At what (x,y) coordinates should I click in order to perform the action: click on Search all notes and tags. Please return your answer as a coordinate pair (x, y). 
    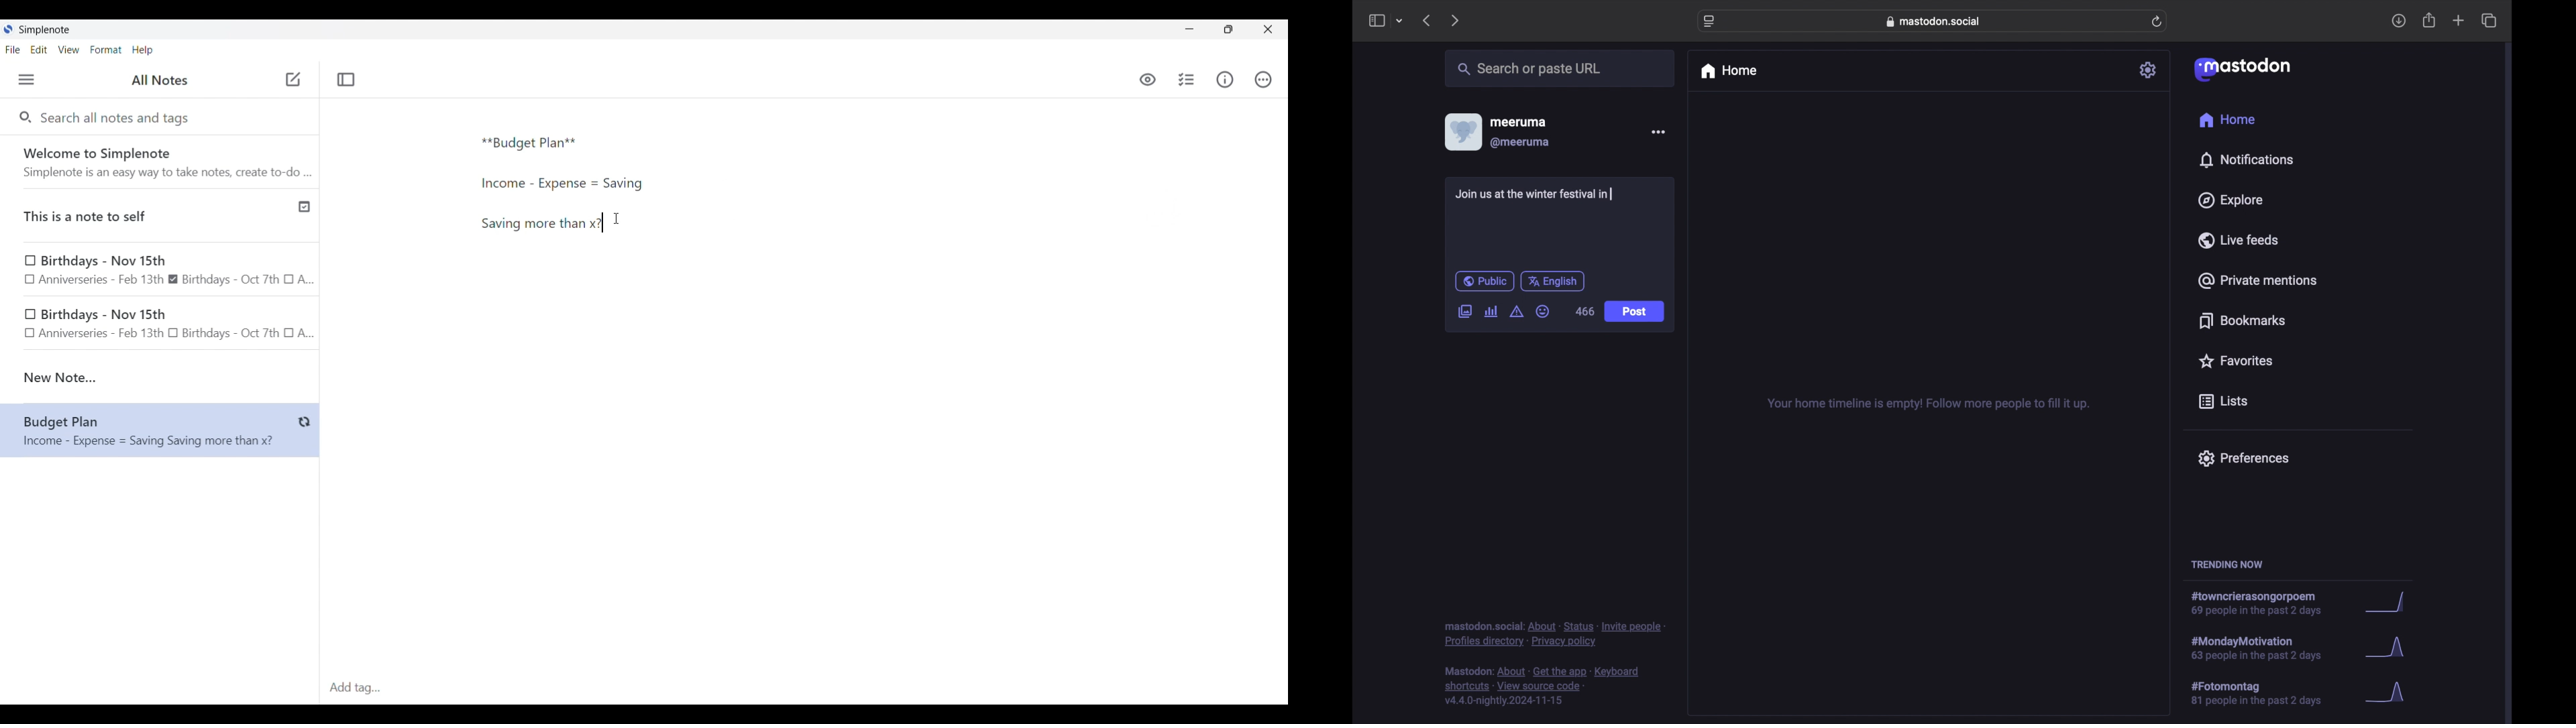
    Looking at the image, I should click on (118, 117).